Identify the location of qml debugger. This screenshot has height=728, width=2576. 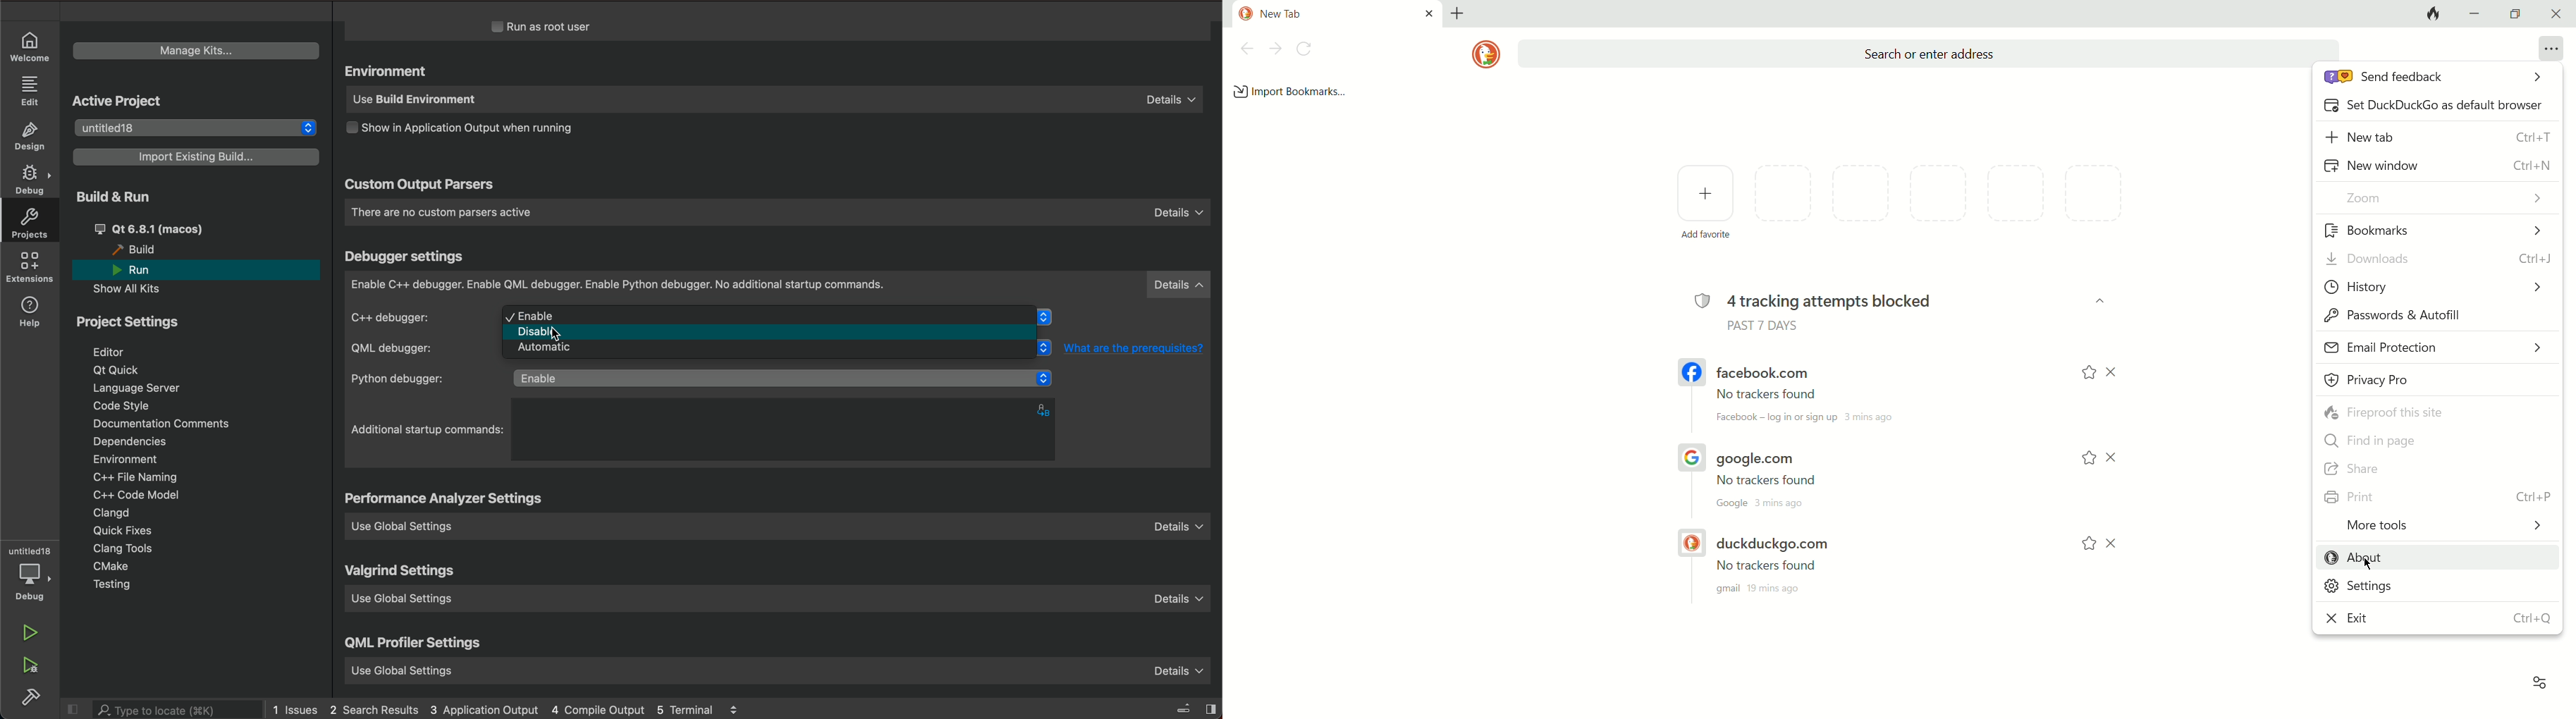
(415, 348).